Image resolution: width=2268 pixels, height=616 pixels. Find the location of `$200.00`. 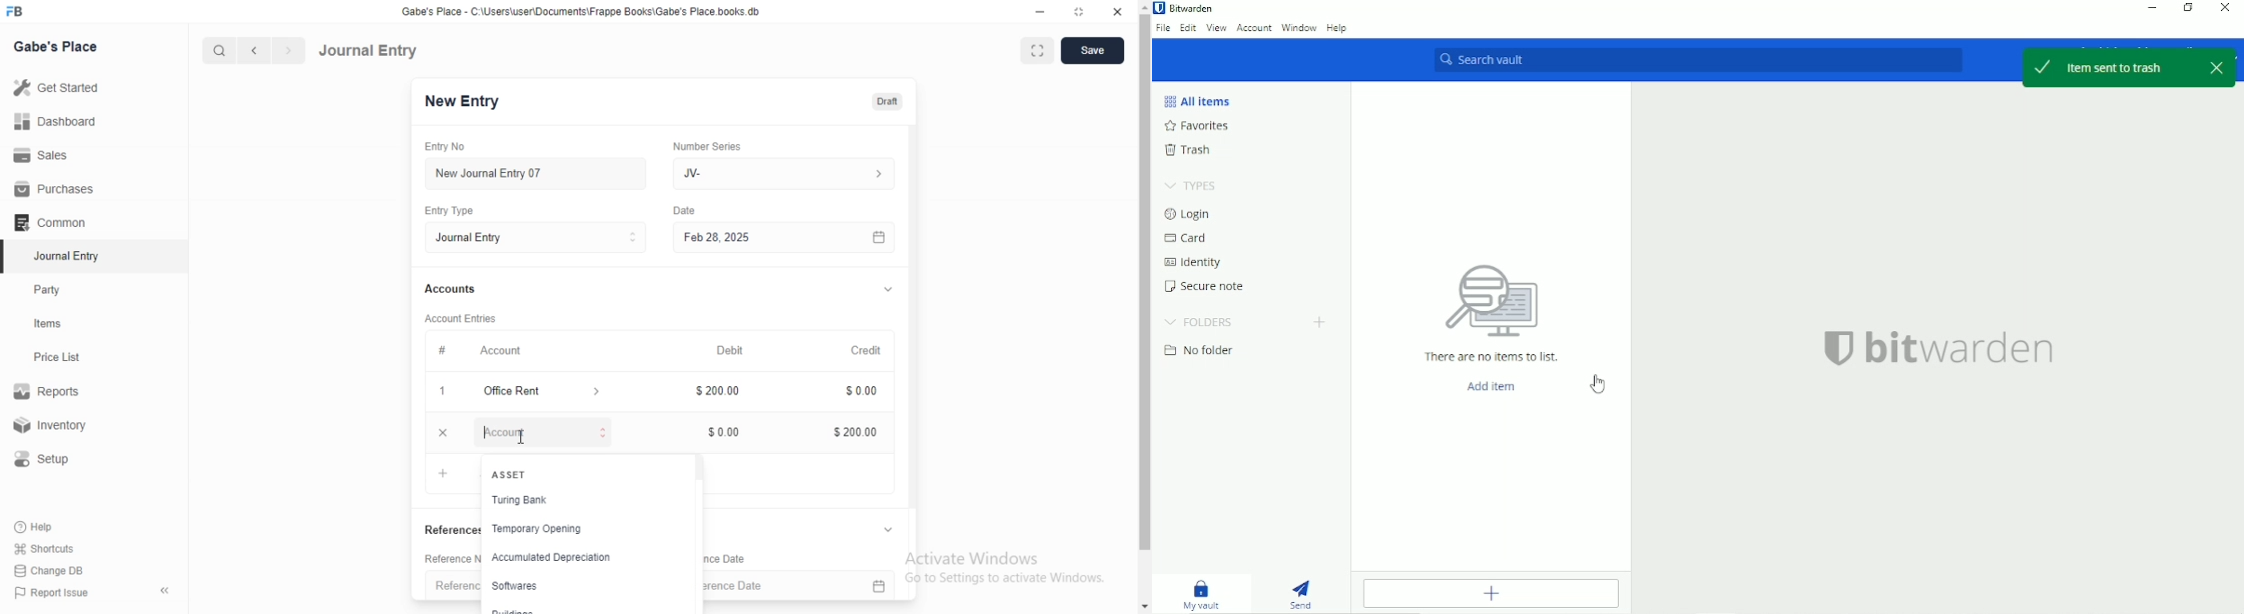

$200.00 is located at coordinates (859, 432).